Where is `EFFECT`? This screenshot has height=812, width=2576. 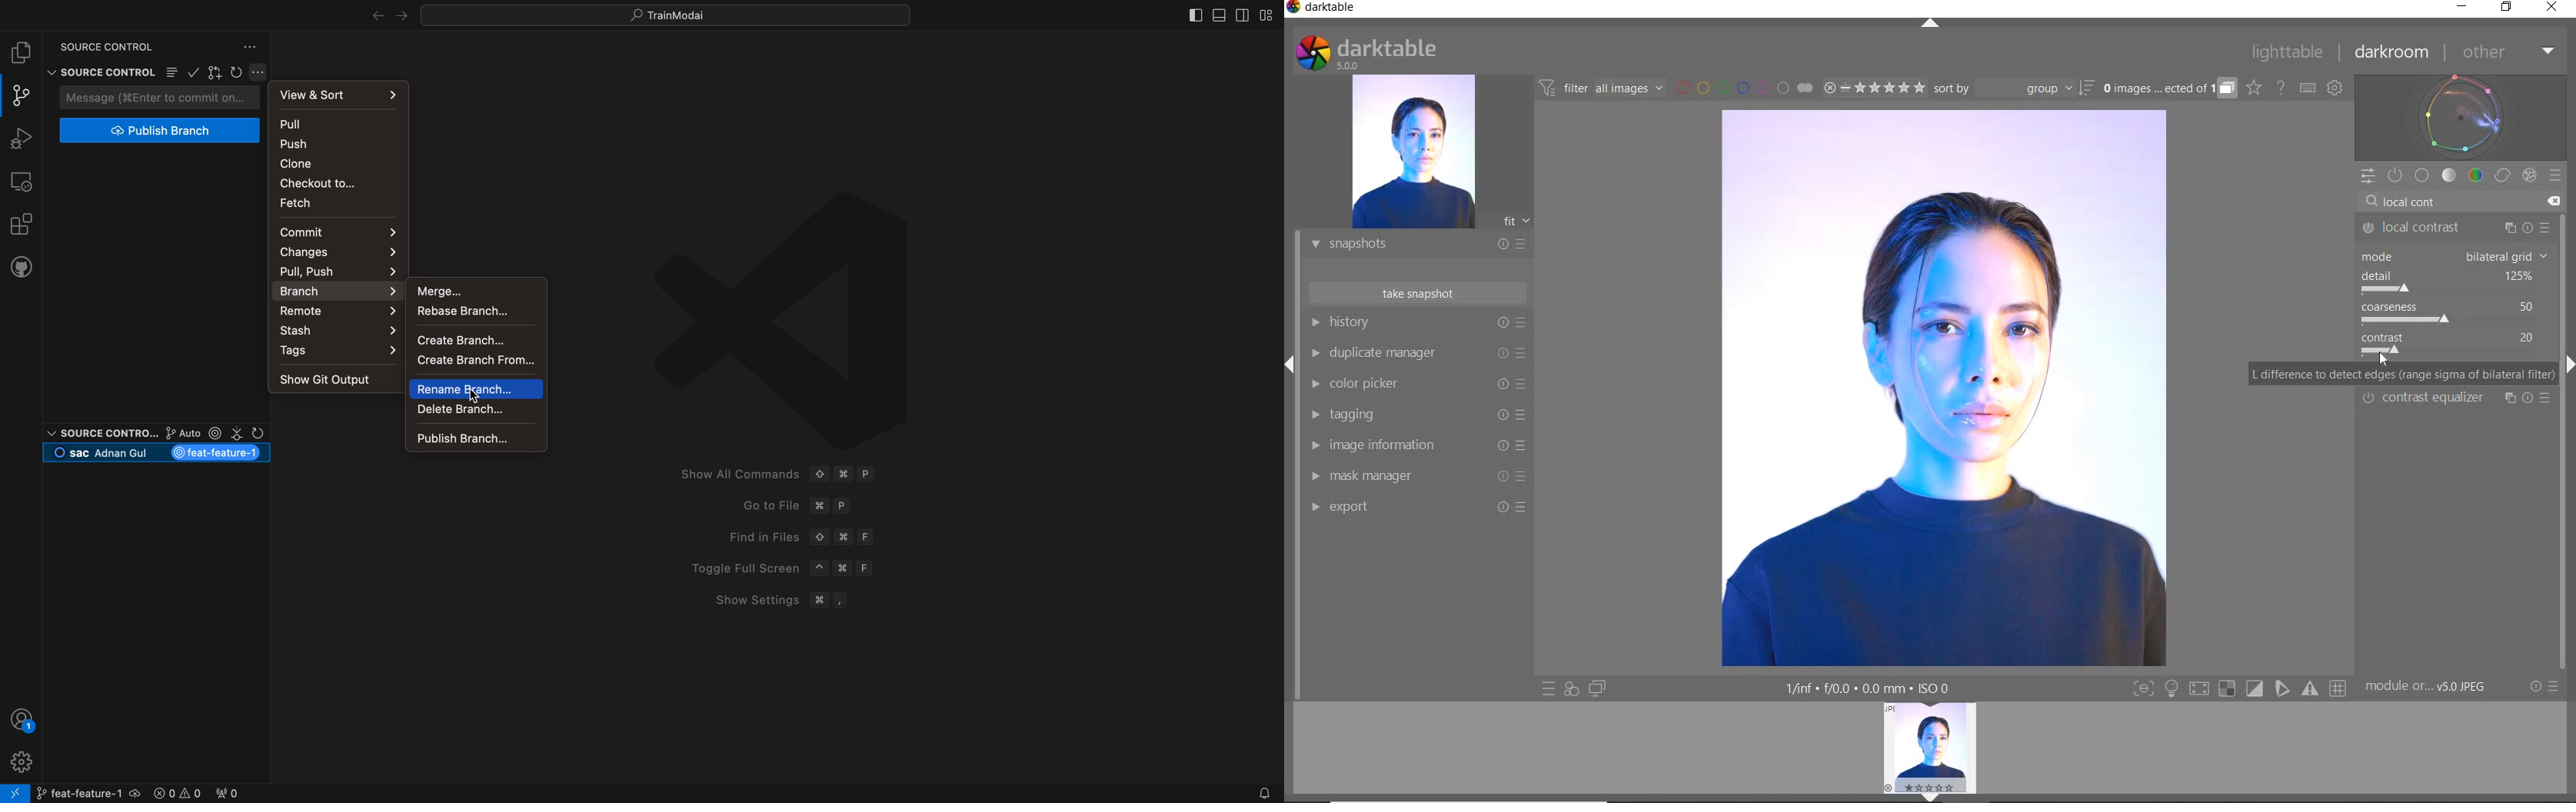
EFFECT is located at coordinates (2529, 175).